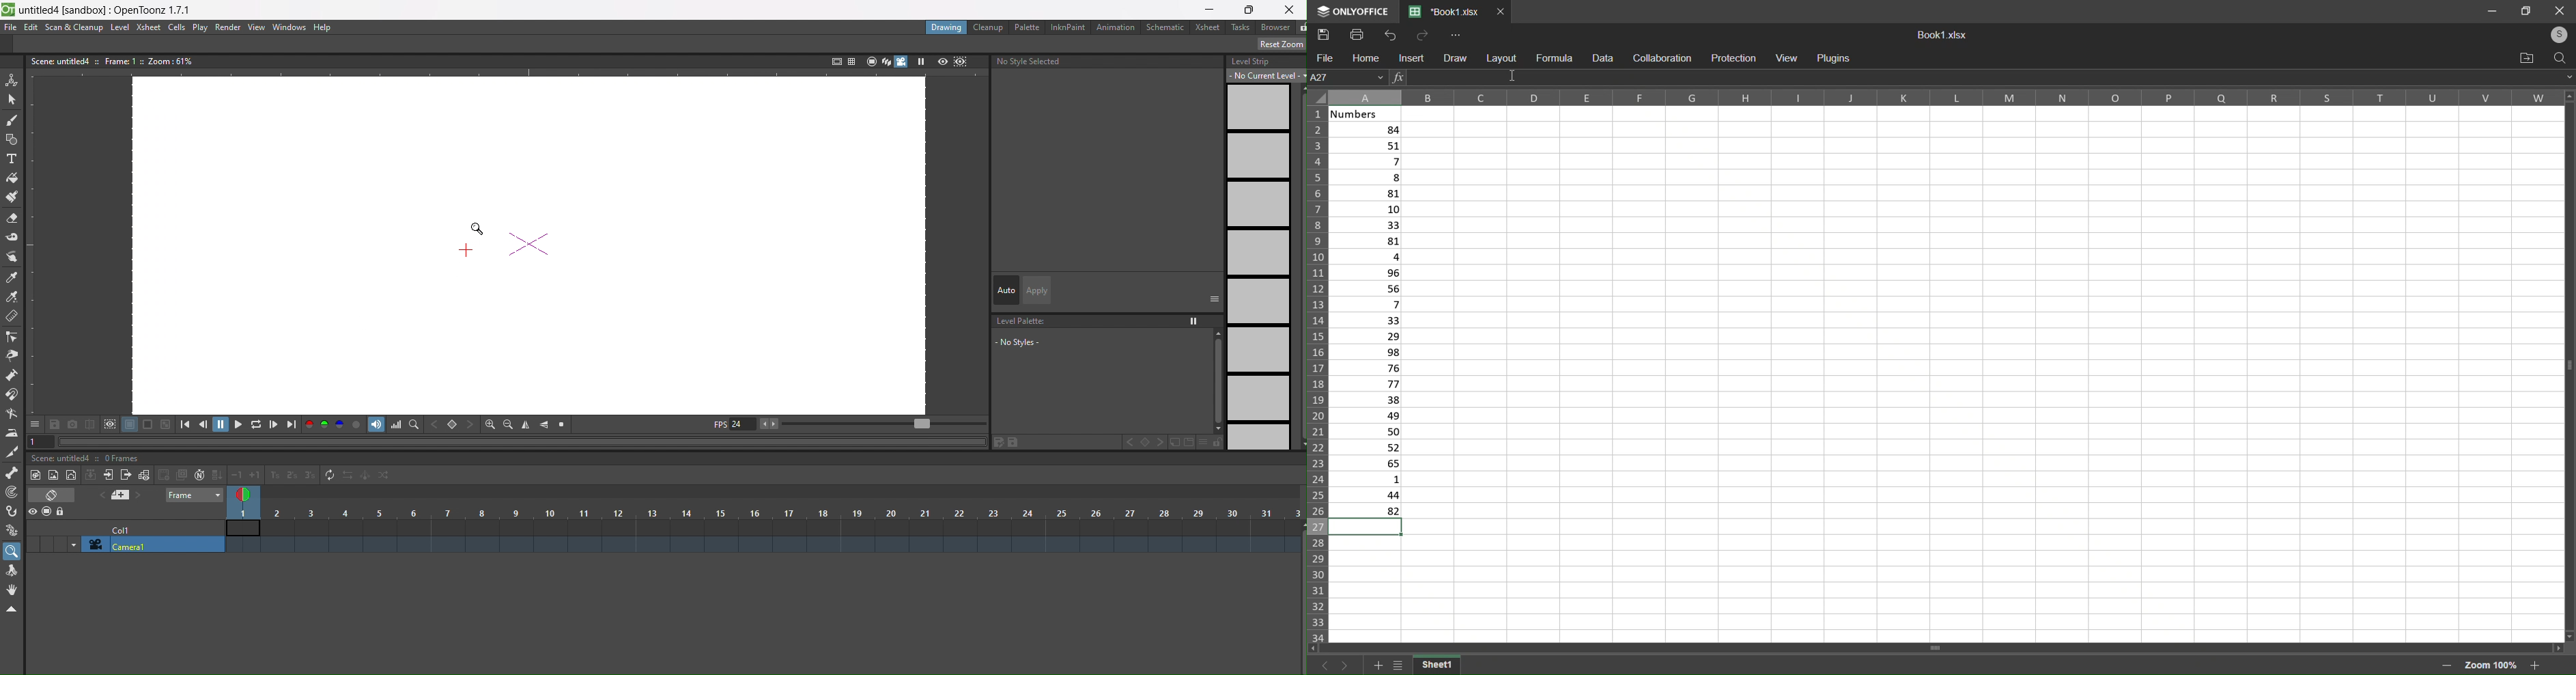  Describe the element at coordinates (125, 531) in the screenshot. I see `cell` at that location.